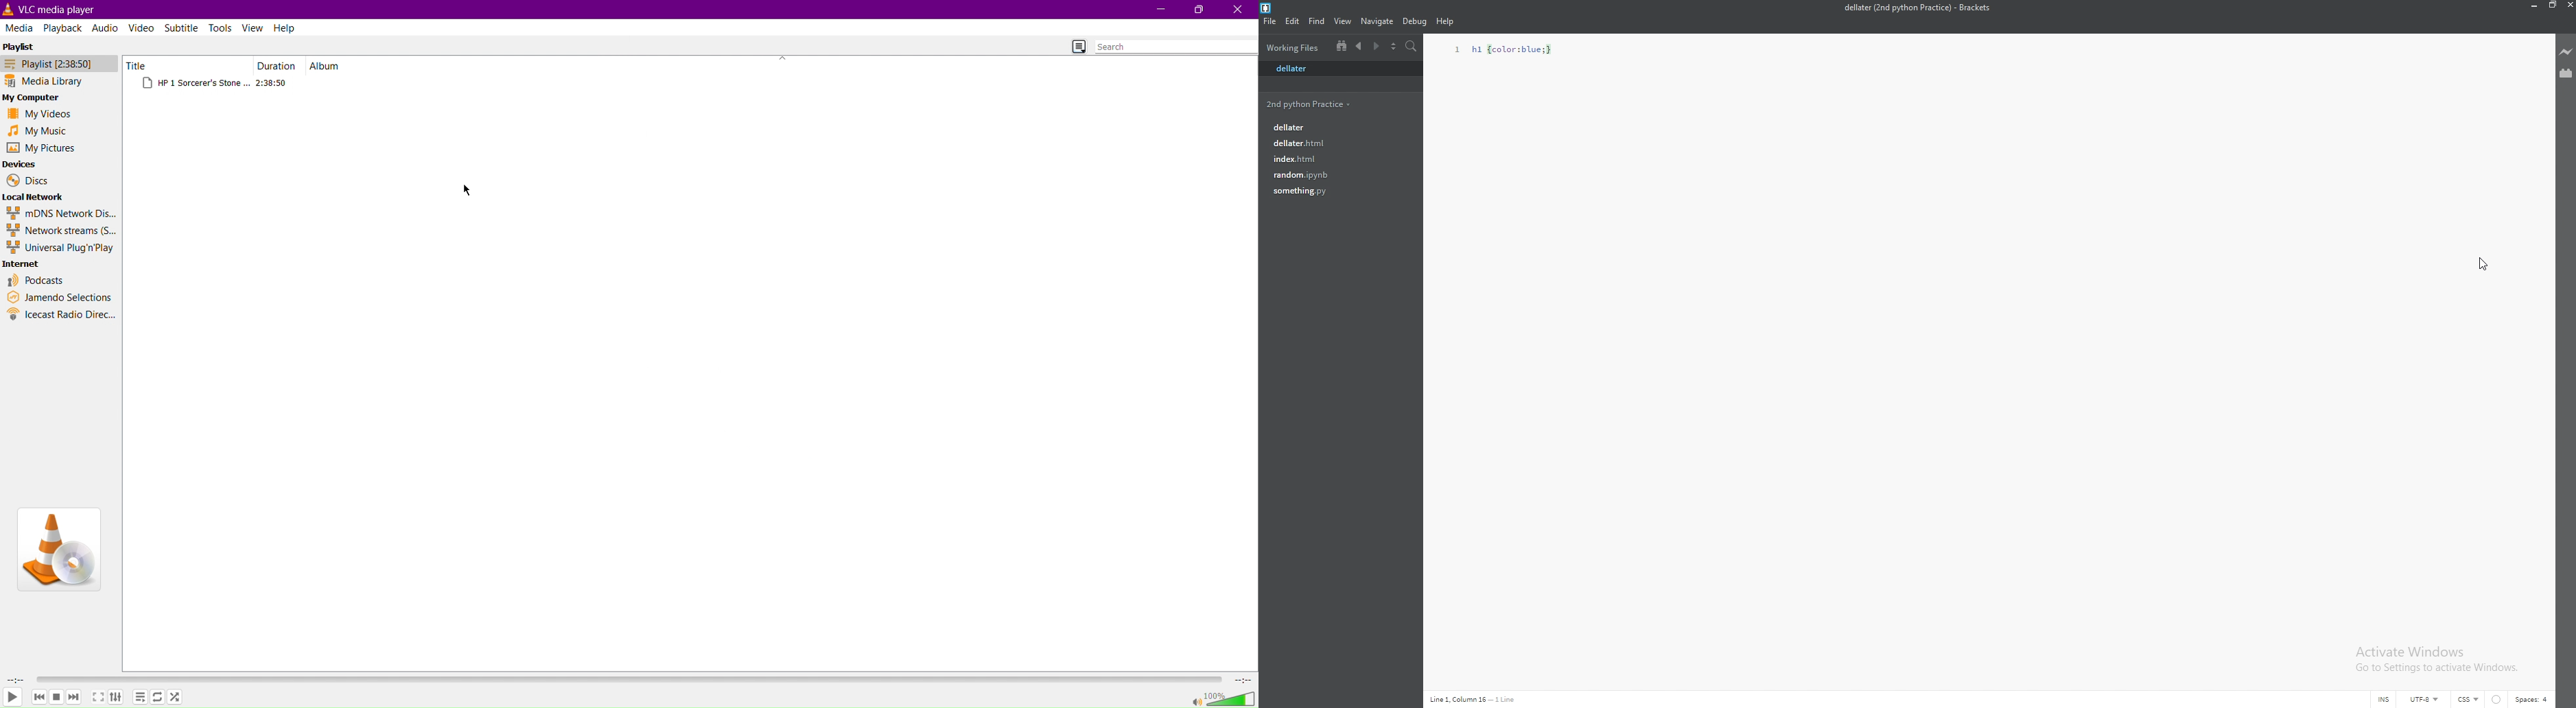  I want to click on View, so click(254, 28).